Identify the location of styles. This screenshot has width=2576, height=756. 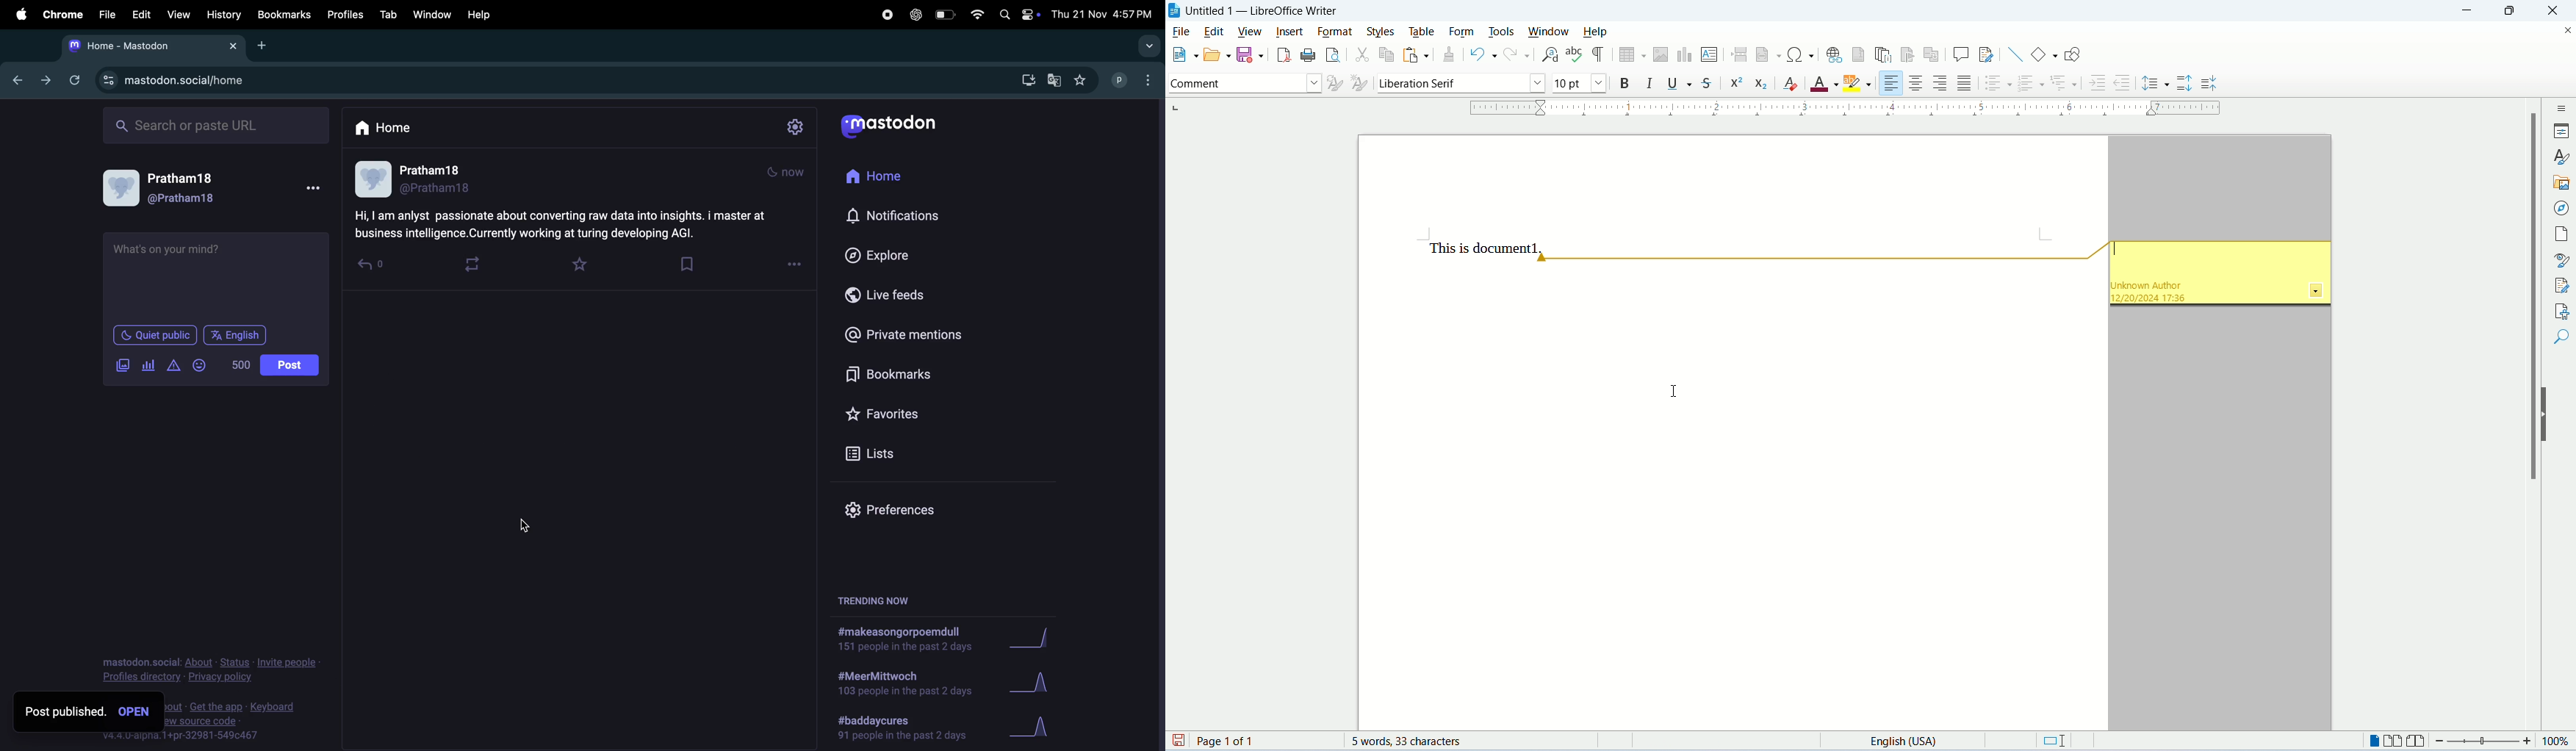
(1383, 32).